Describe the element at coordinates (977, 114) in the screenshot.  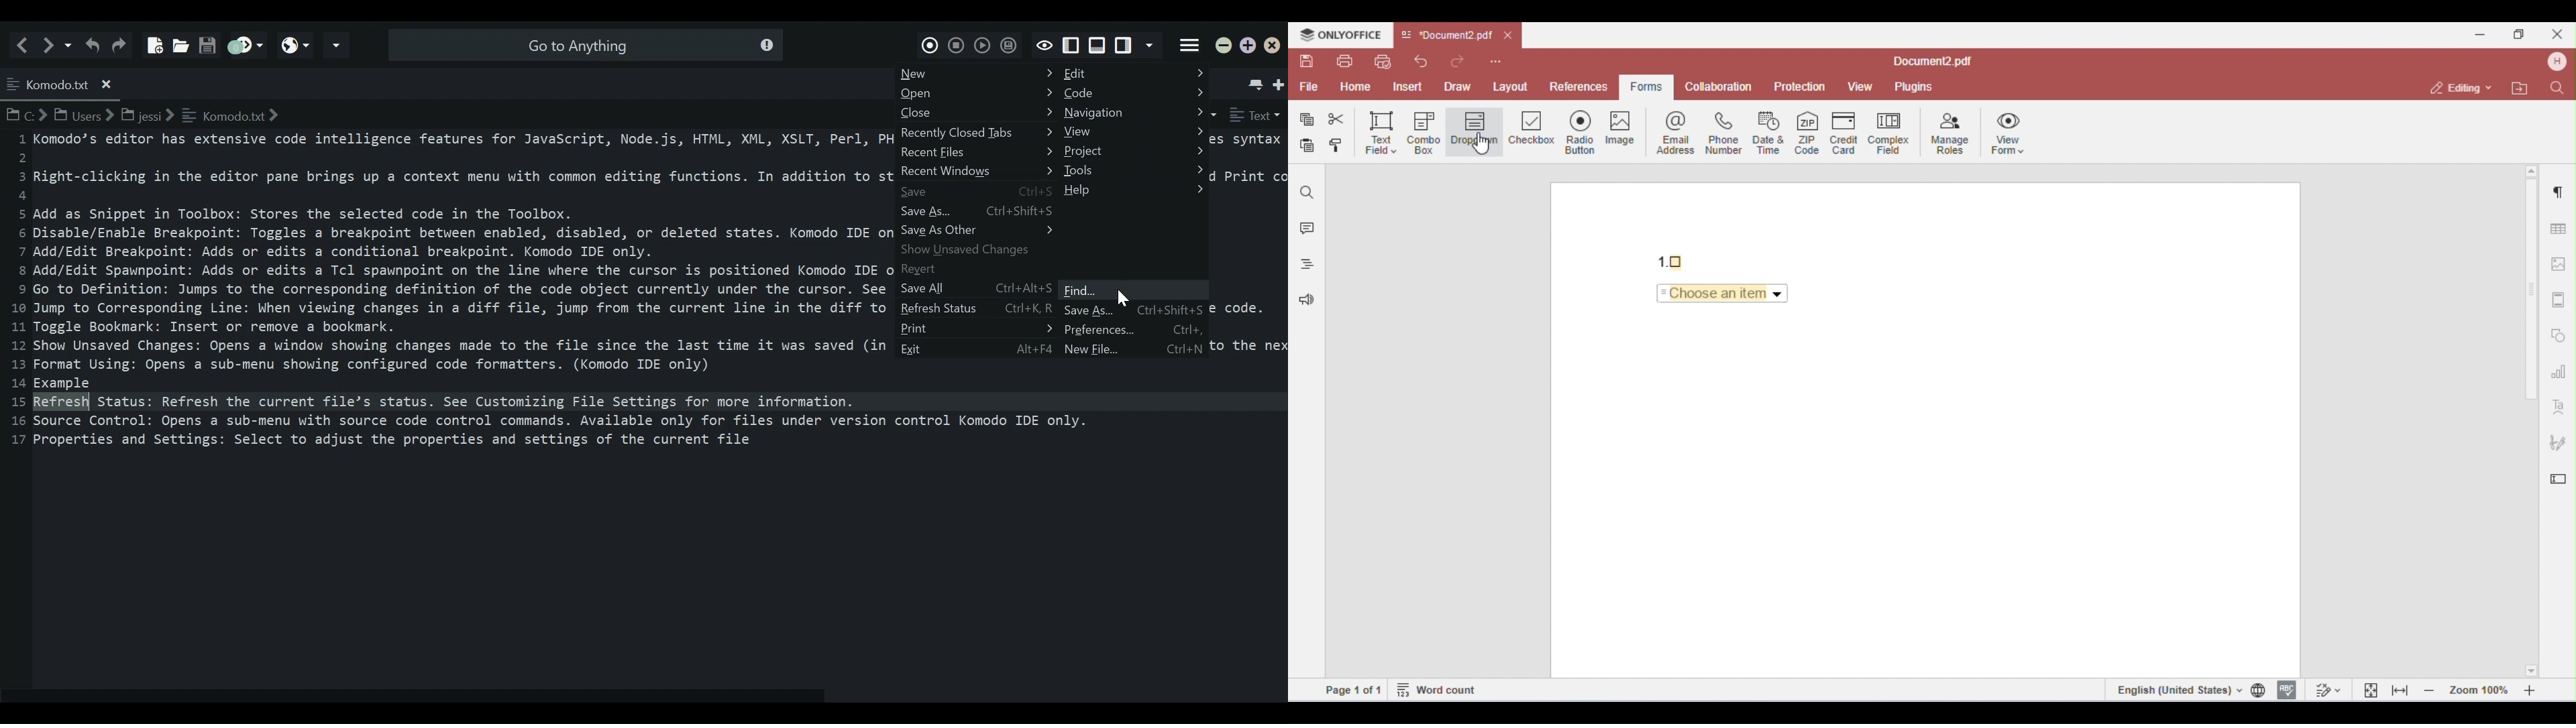
I see `Close` at that location.